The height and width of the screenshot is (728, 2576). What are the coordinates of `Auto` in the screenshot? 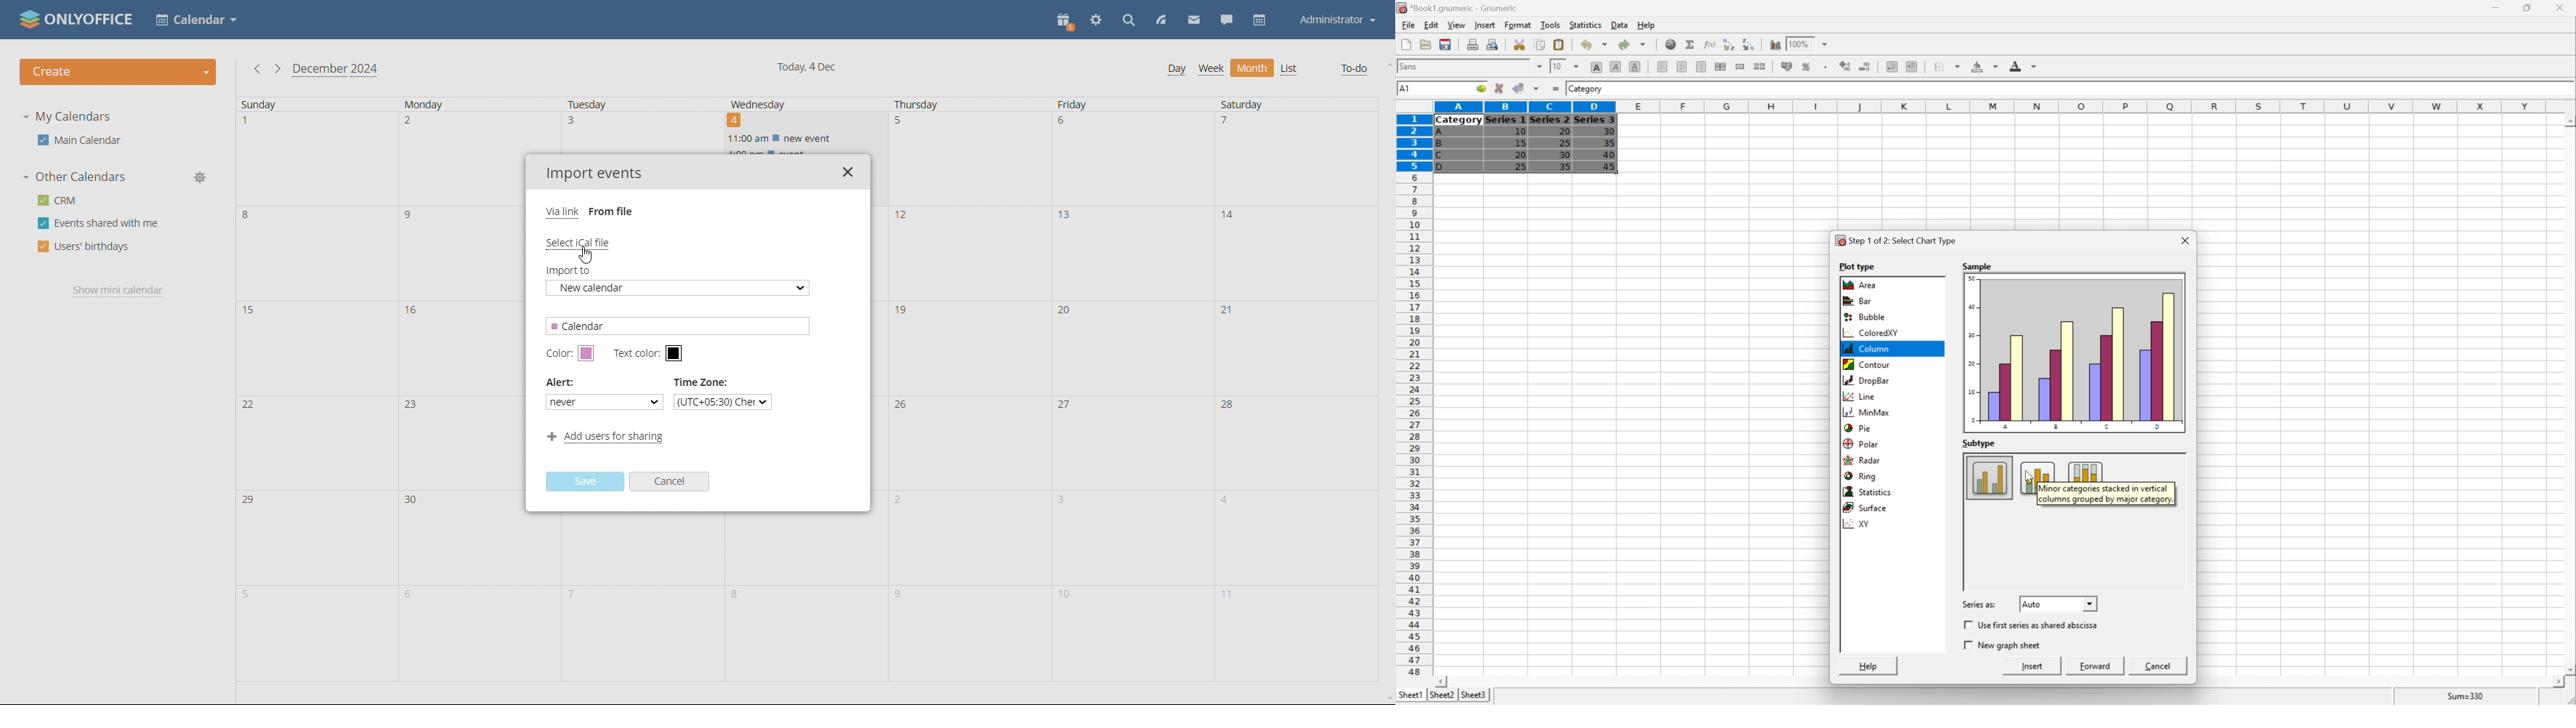 It's located at (2038, 604).